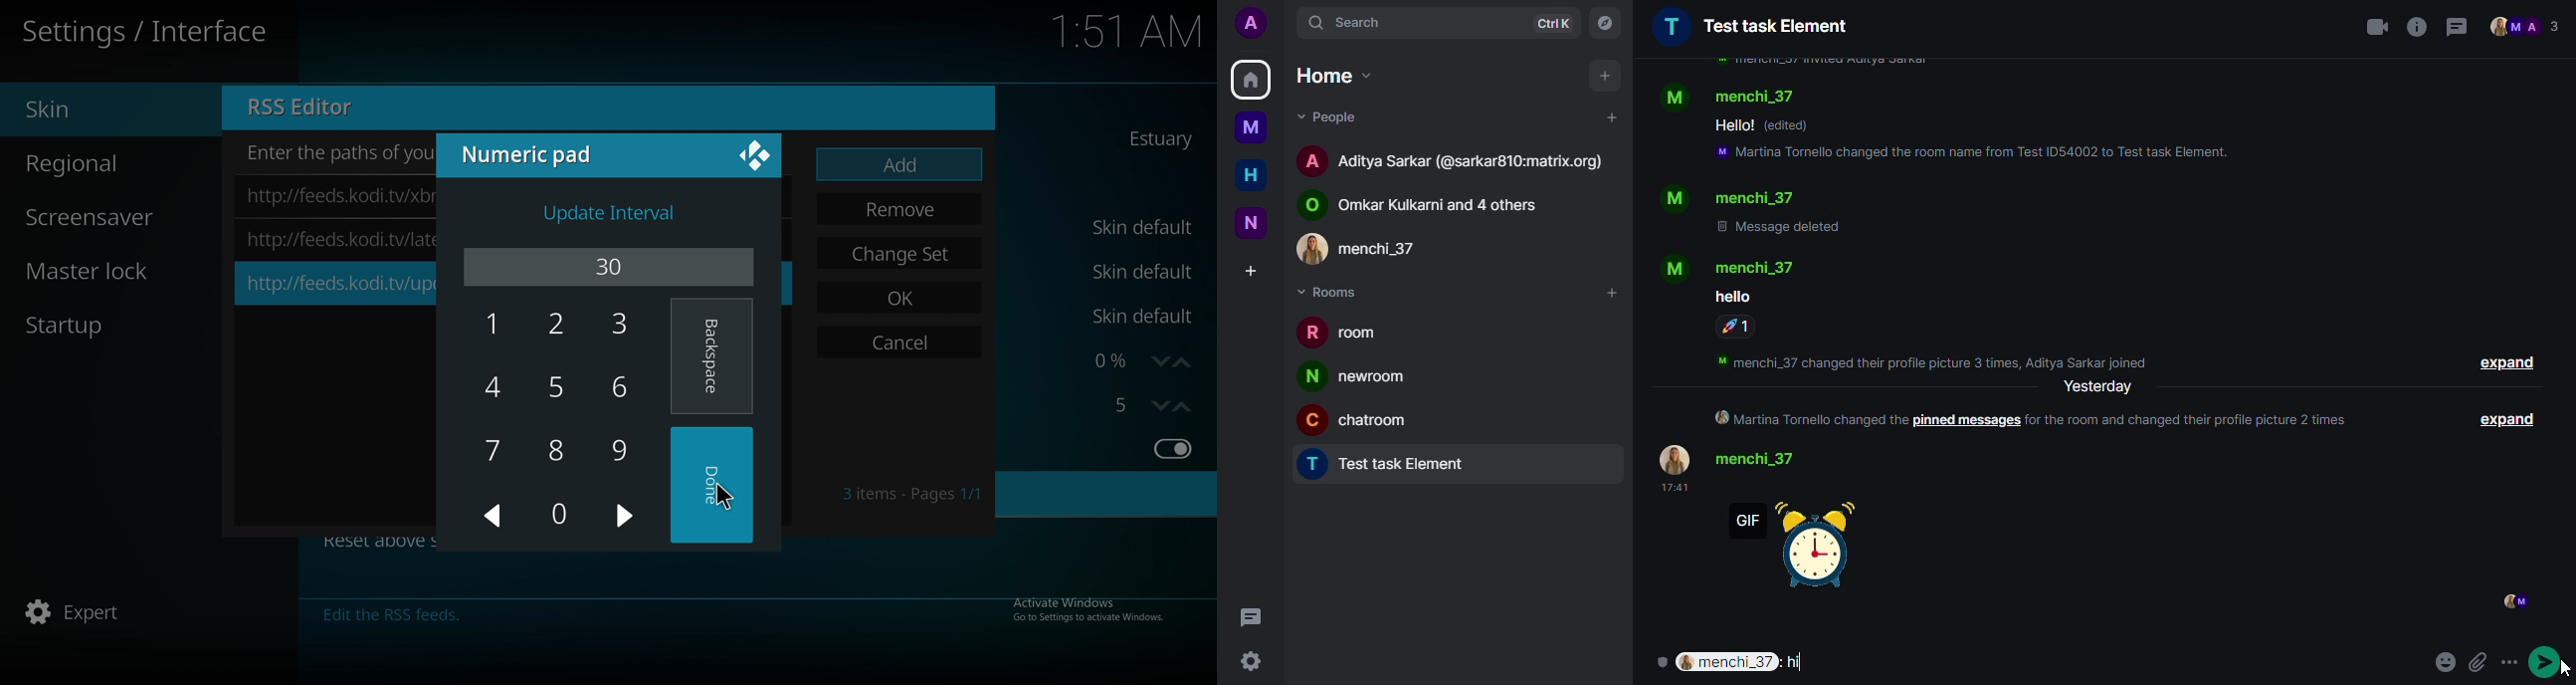 This screenshot has height=700, width=2576. Describe the element at coordinates (1782, 227) in the screenshot. I see `message deleted` at that location.